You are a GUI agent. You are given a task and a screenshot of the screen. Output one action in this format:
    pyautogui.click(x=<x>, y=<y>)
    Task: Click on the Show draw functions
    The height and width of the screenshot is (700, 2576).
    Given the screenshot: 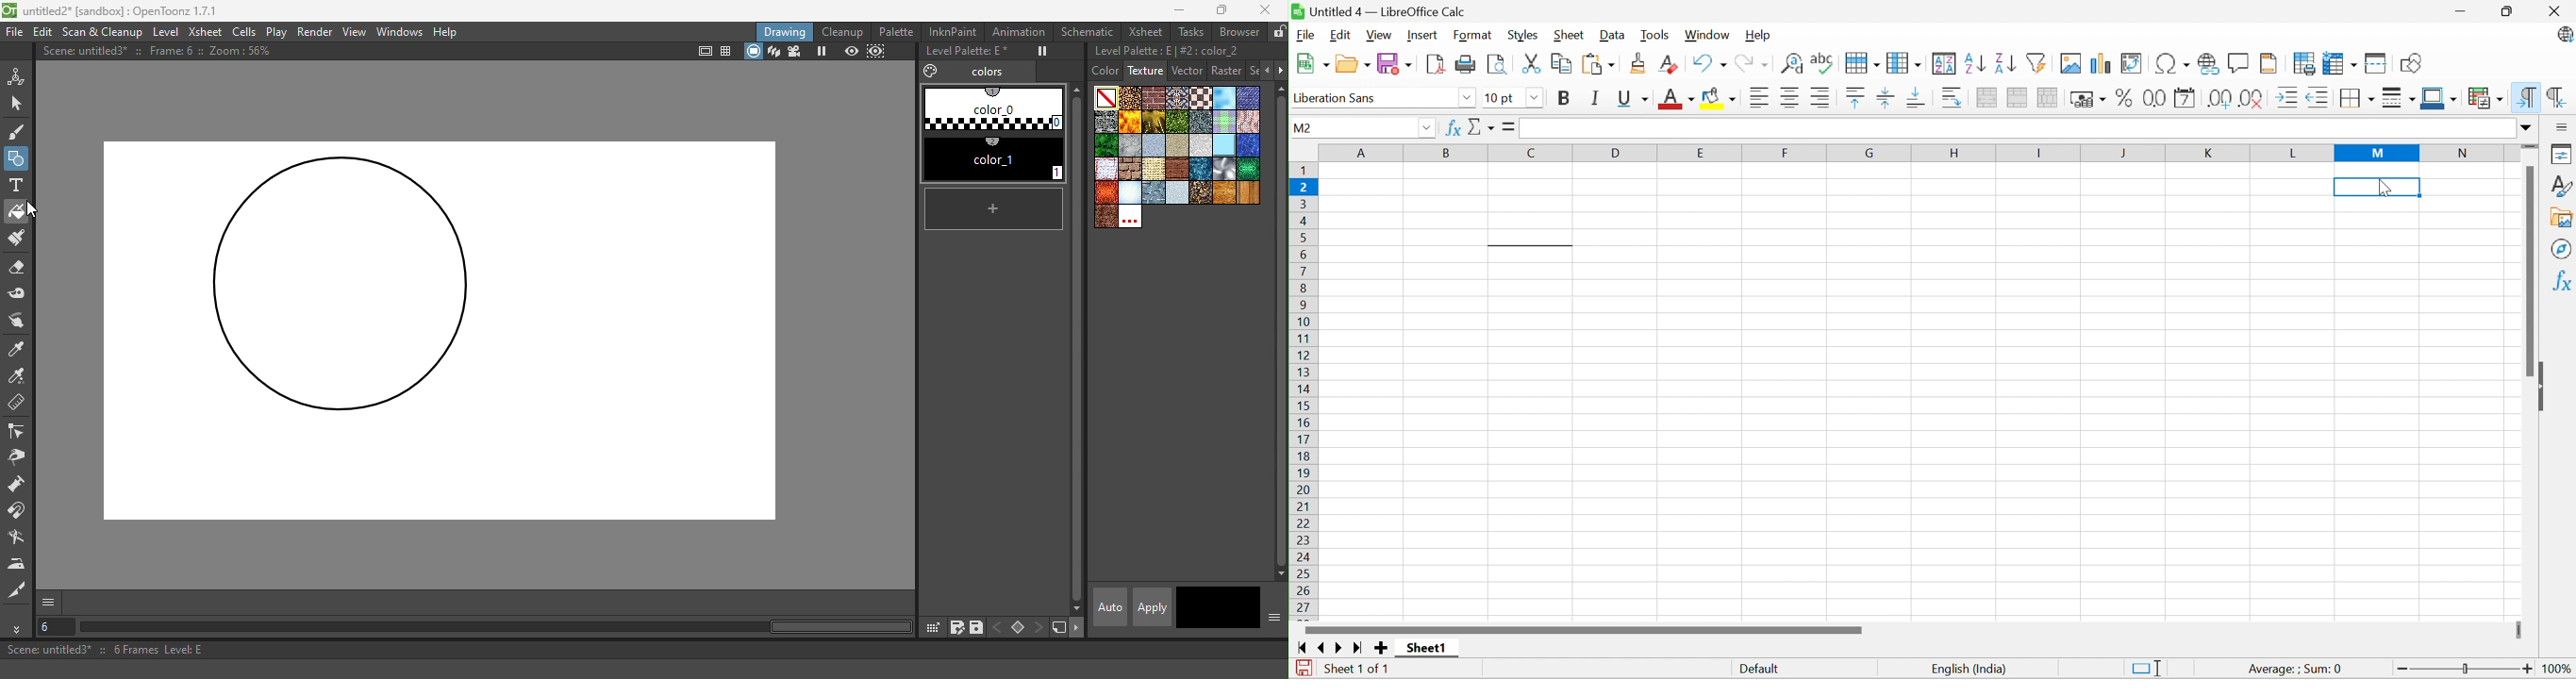 What is the action you would take?
    pyautogui.click(x=2413, y=63)
    